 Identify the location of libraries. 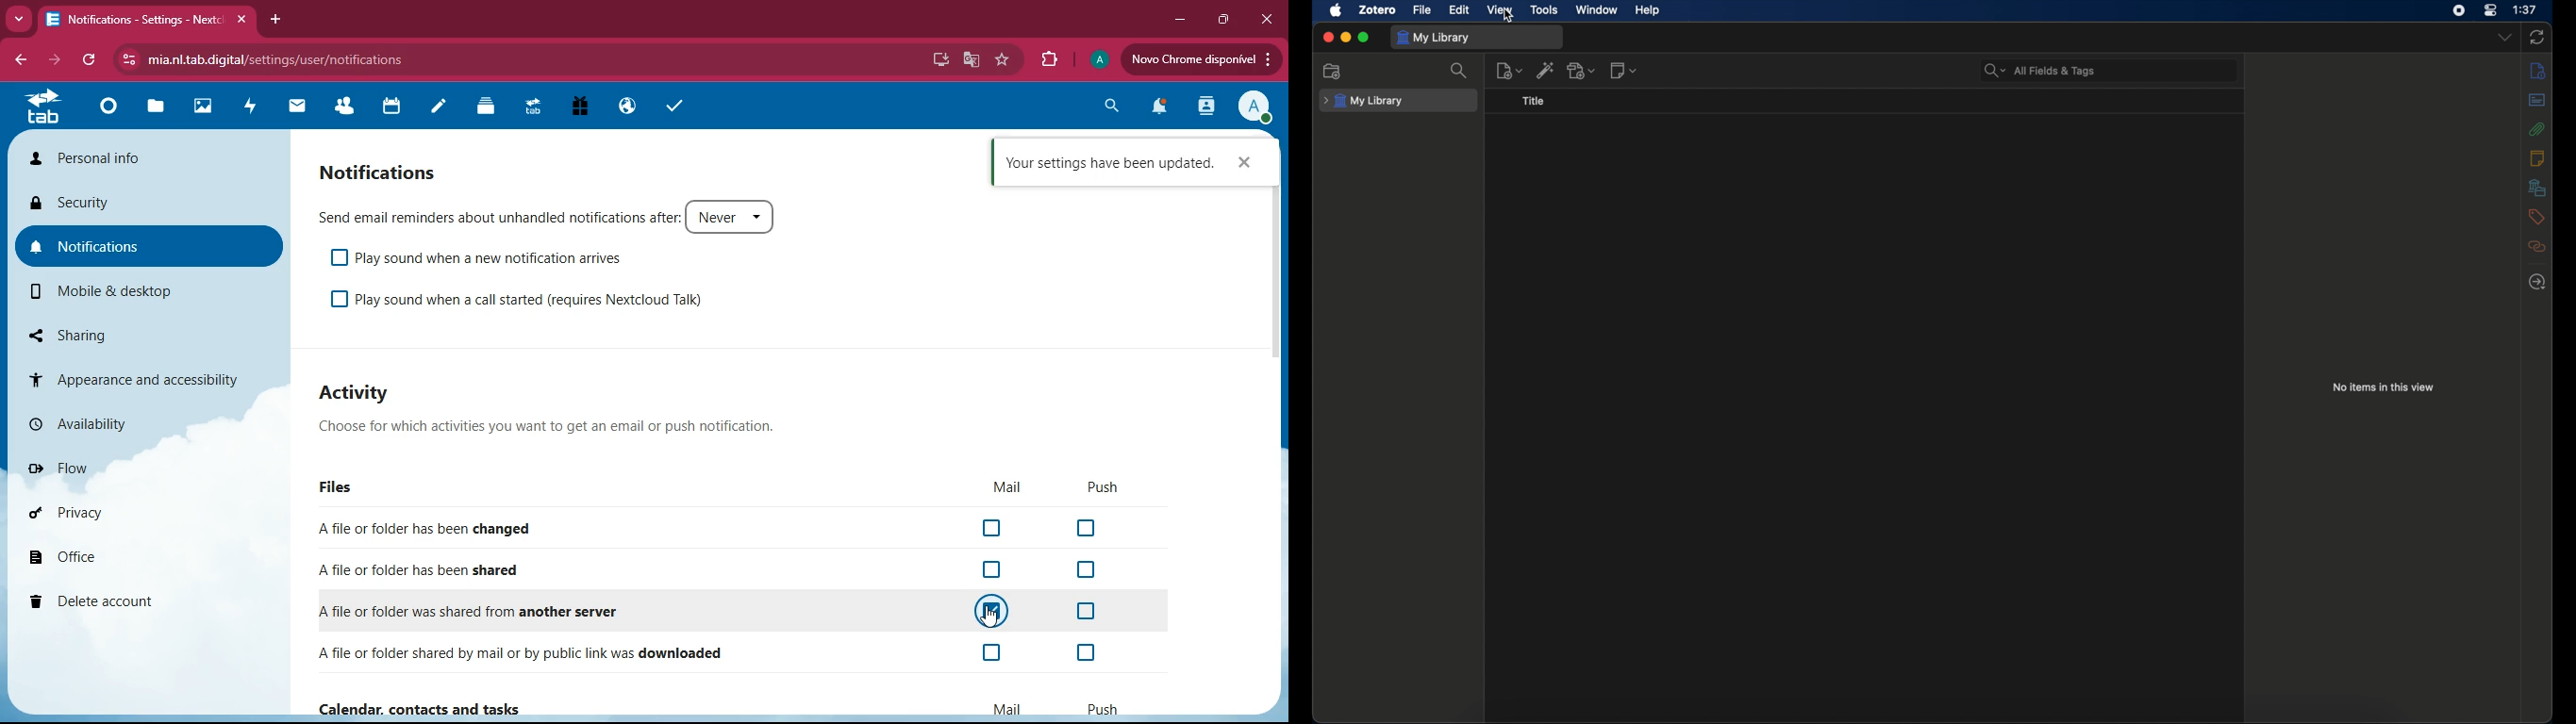
(2536, 187).